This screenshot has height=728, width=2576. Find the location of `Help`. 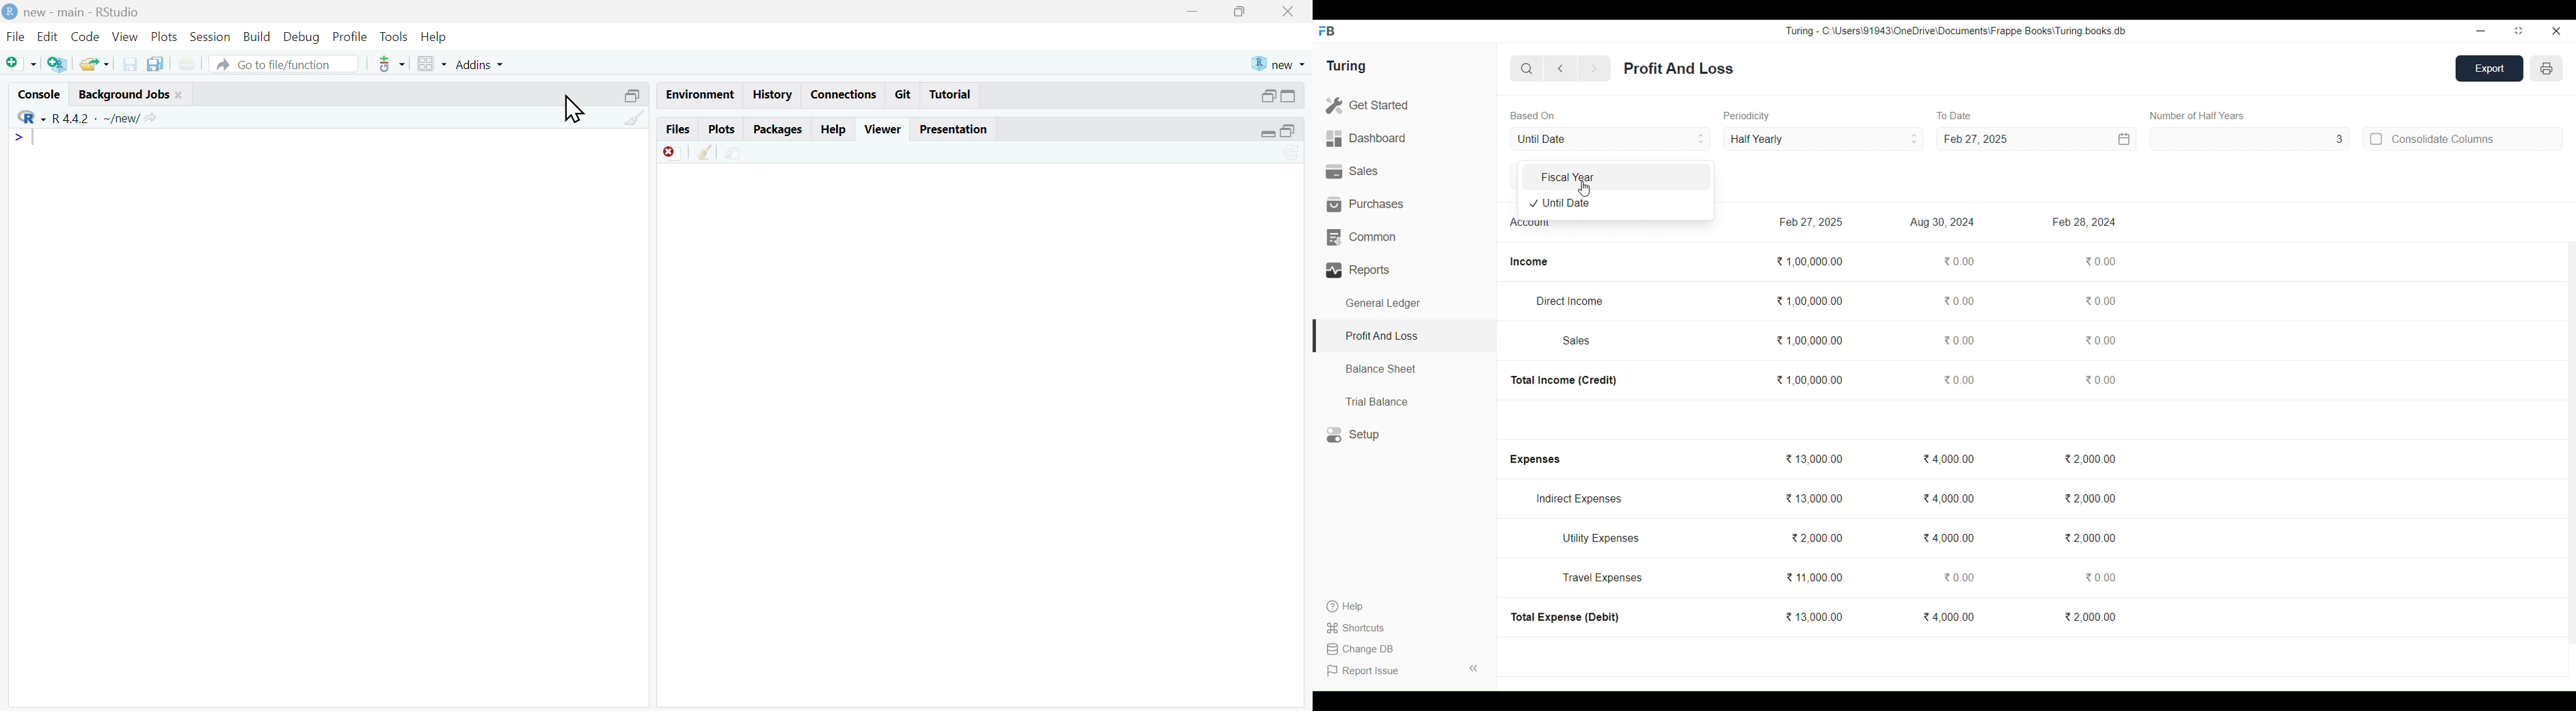

Help is located at coordinates (1357, 606).